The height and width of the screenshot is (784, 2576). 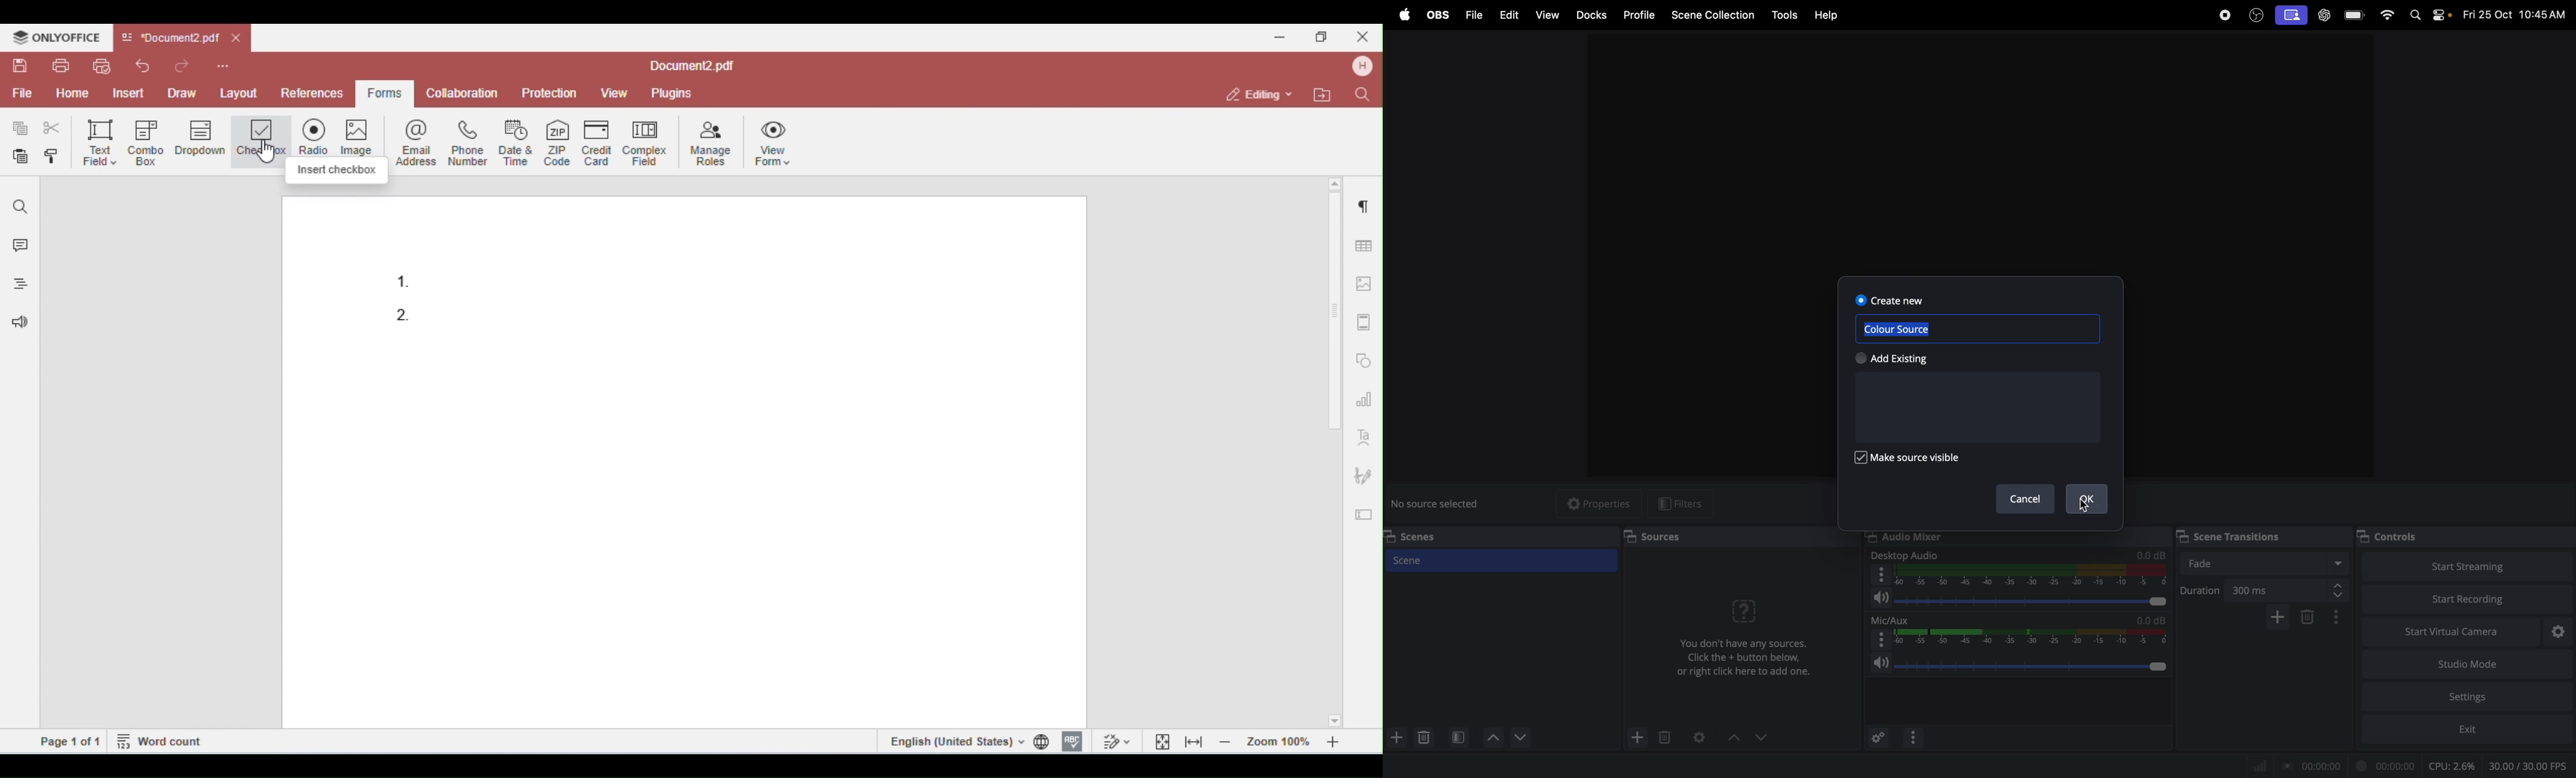 What do you see at coordinates (2225, 538) in the screenshot?
I see `Scene transitions` at bounding box center [2225, 538].